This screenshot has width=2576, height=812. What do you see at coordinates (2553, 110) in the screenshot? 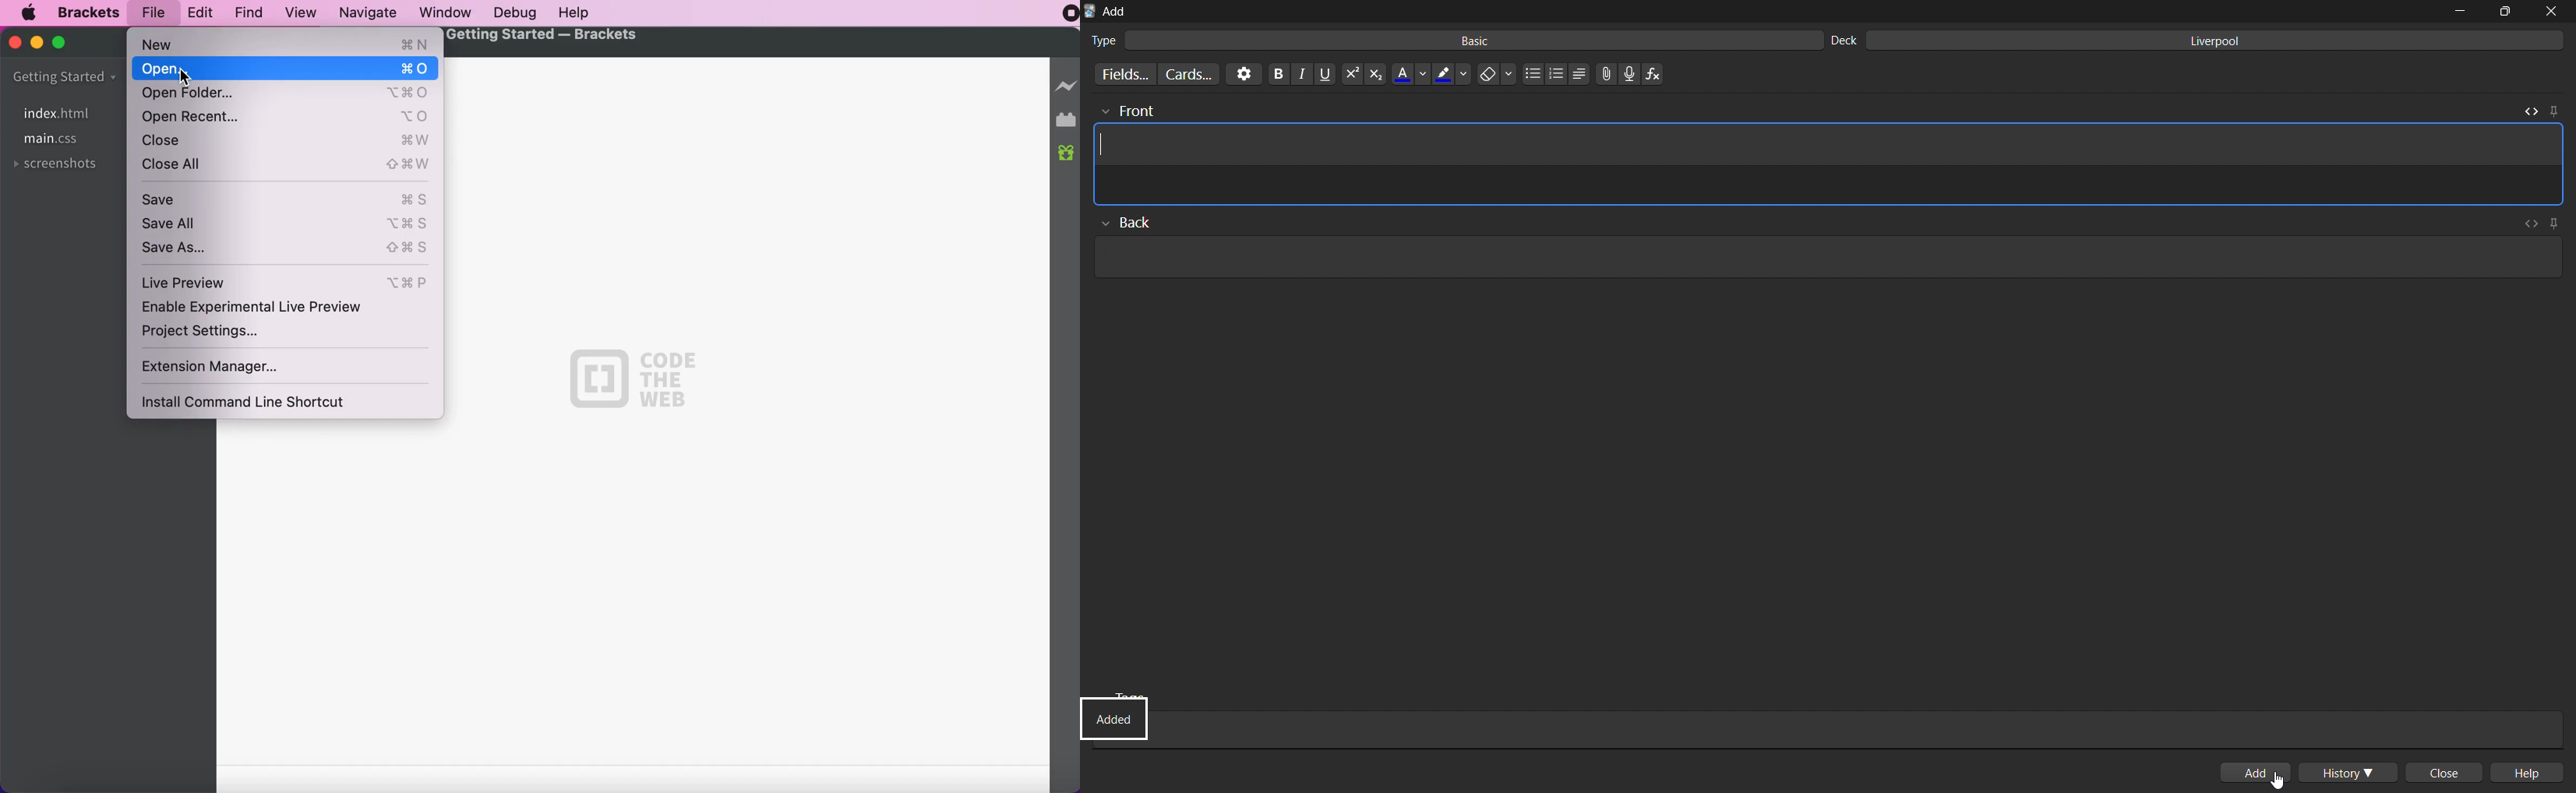
I see `pin` at bounding box center [2553, 110].